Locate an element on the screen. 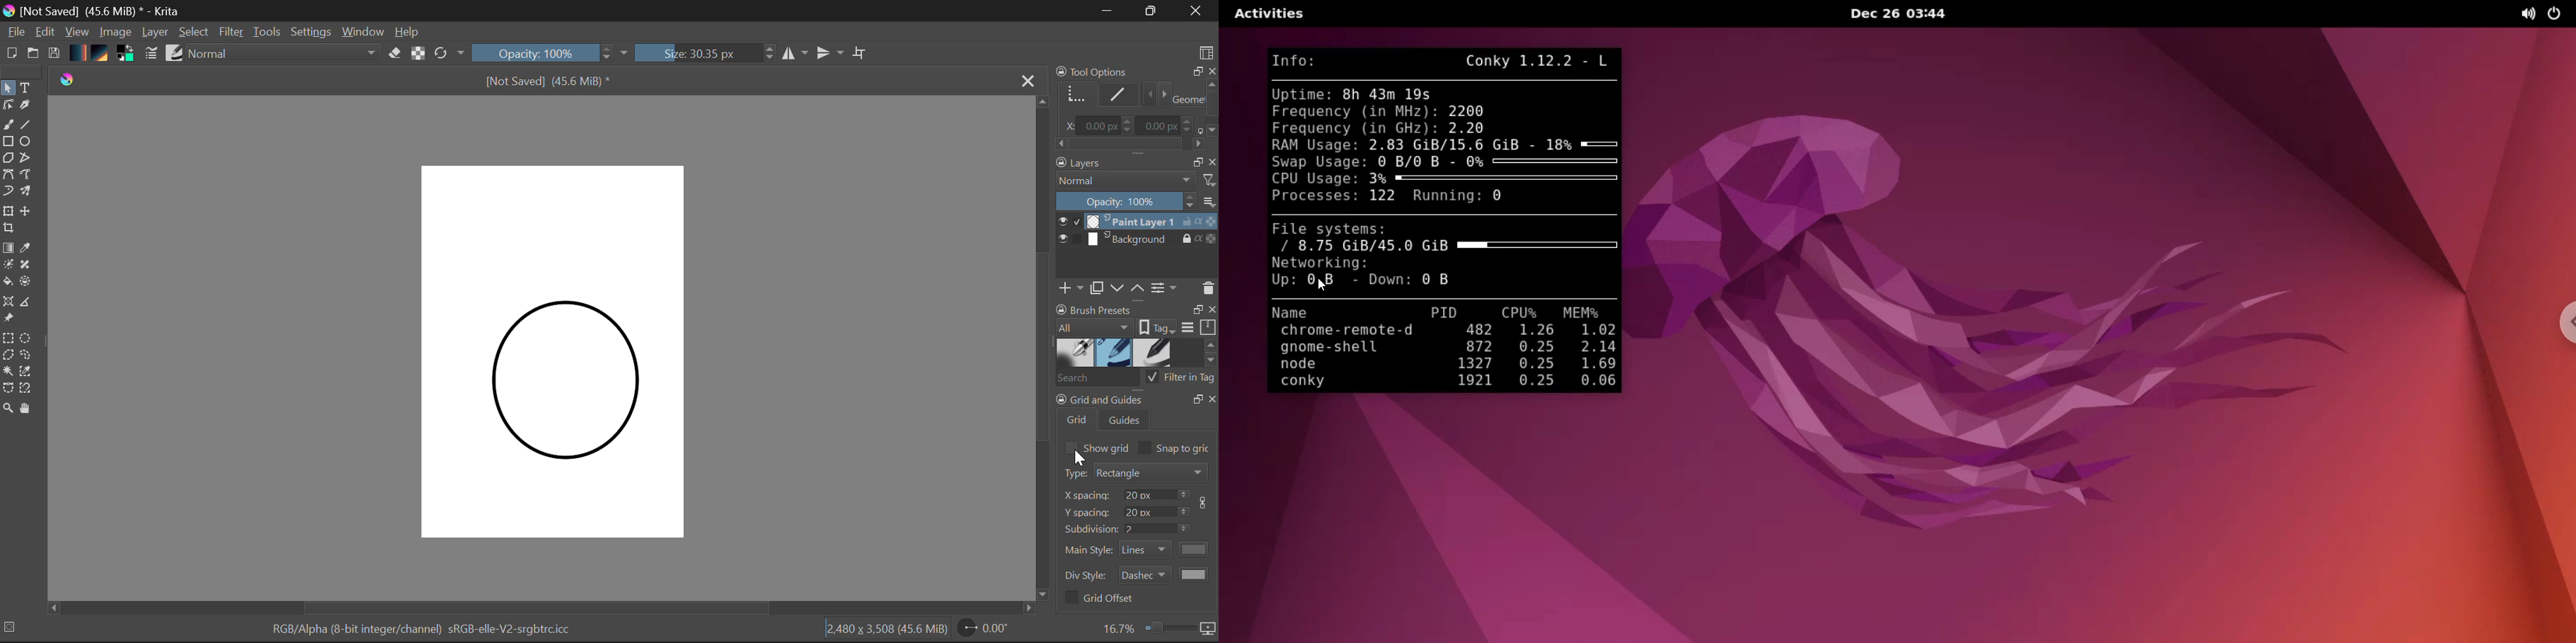  Layer is located at coordinates (156, 33).